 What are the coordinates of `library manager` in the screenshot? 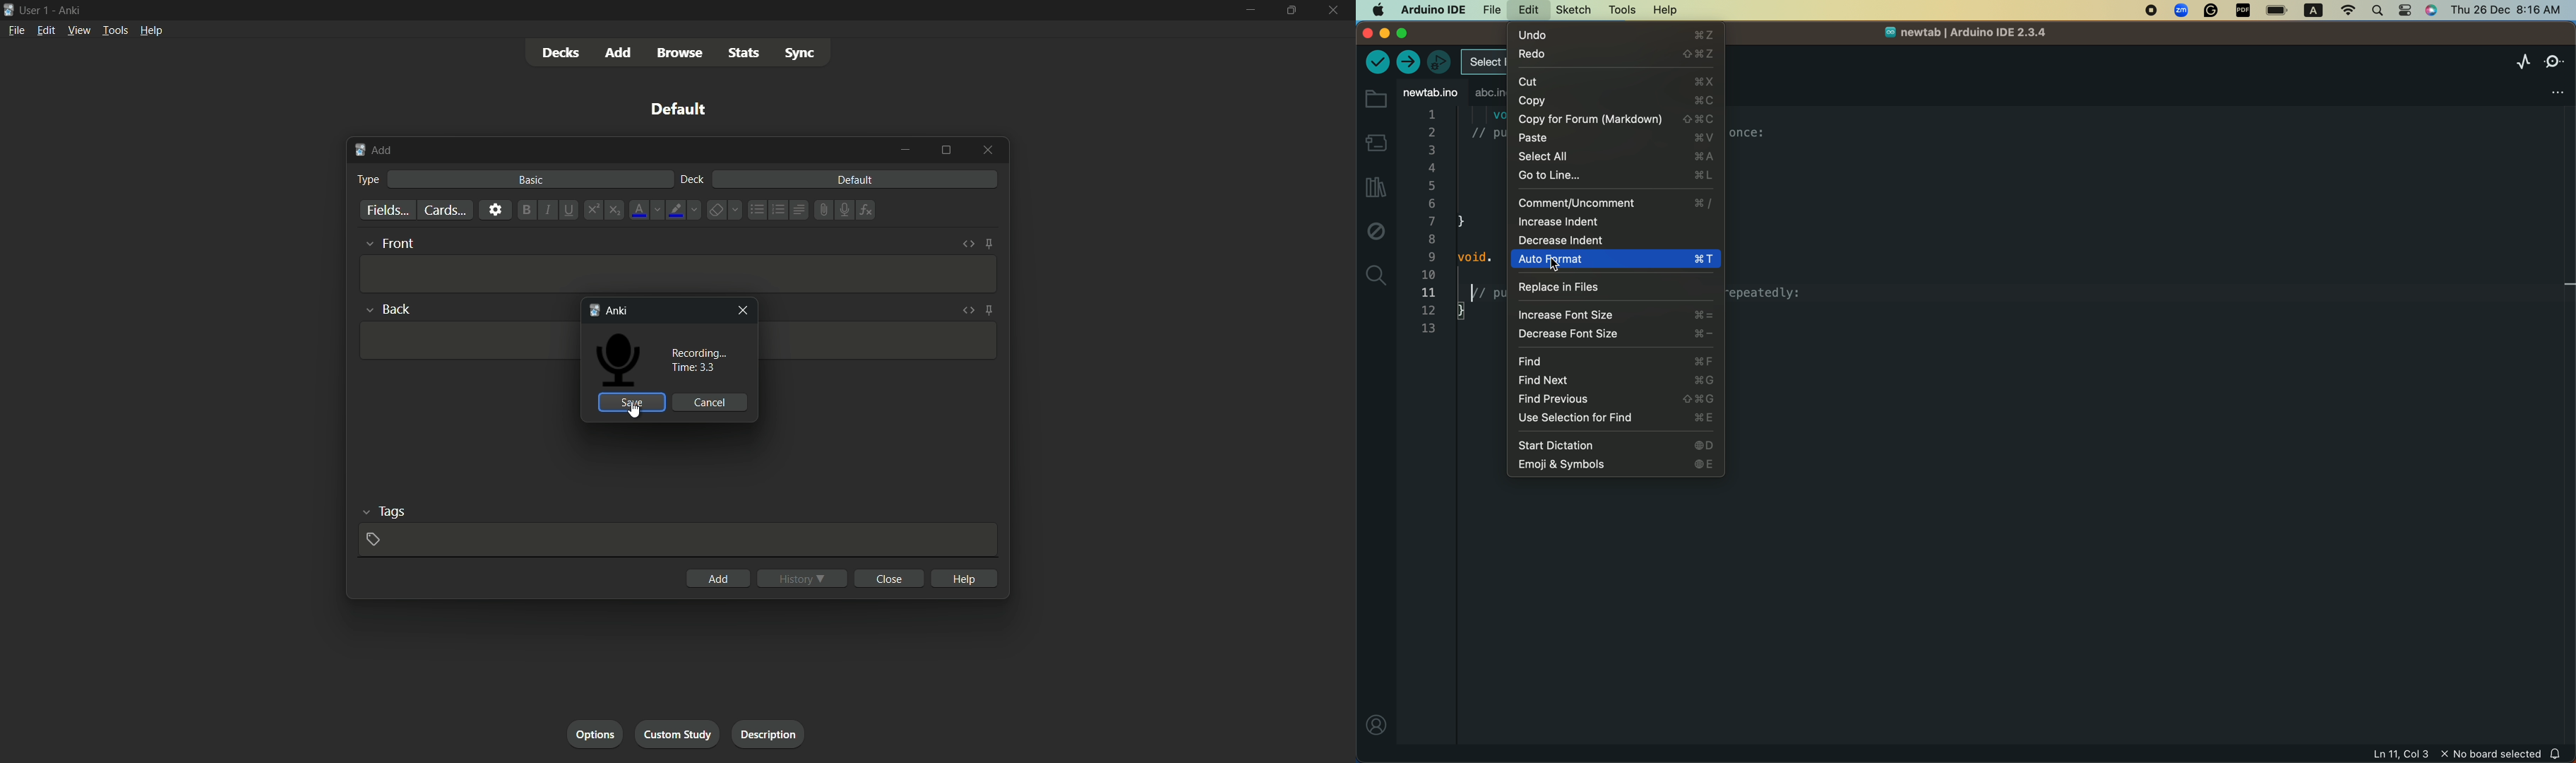 It's located at (1374, 188).